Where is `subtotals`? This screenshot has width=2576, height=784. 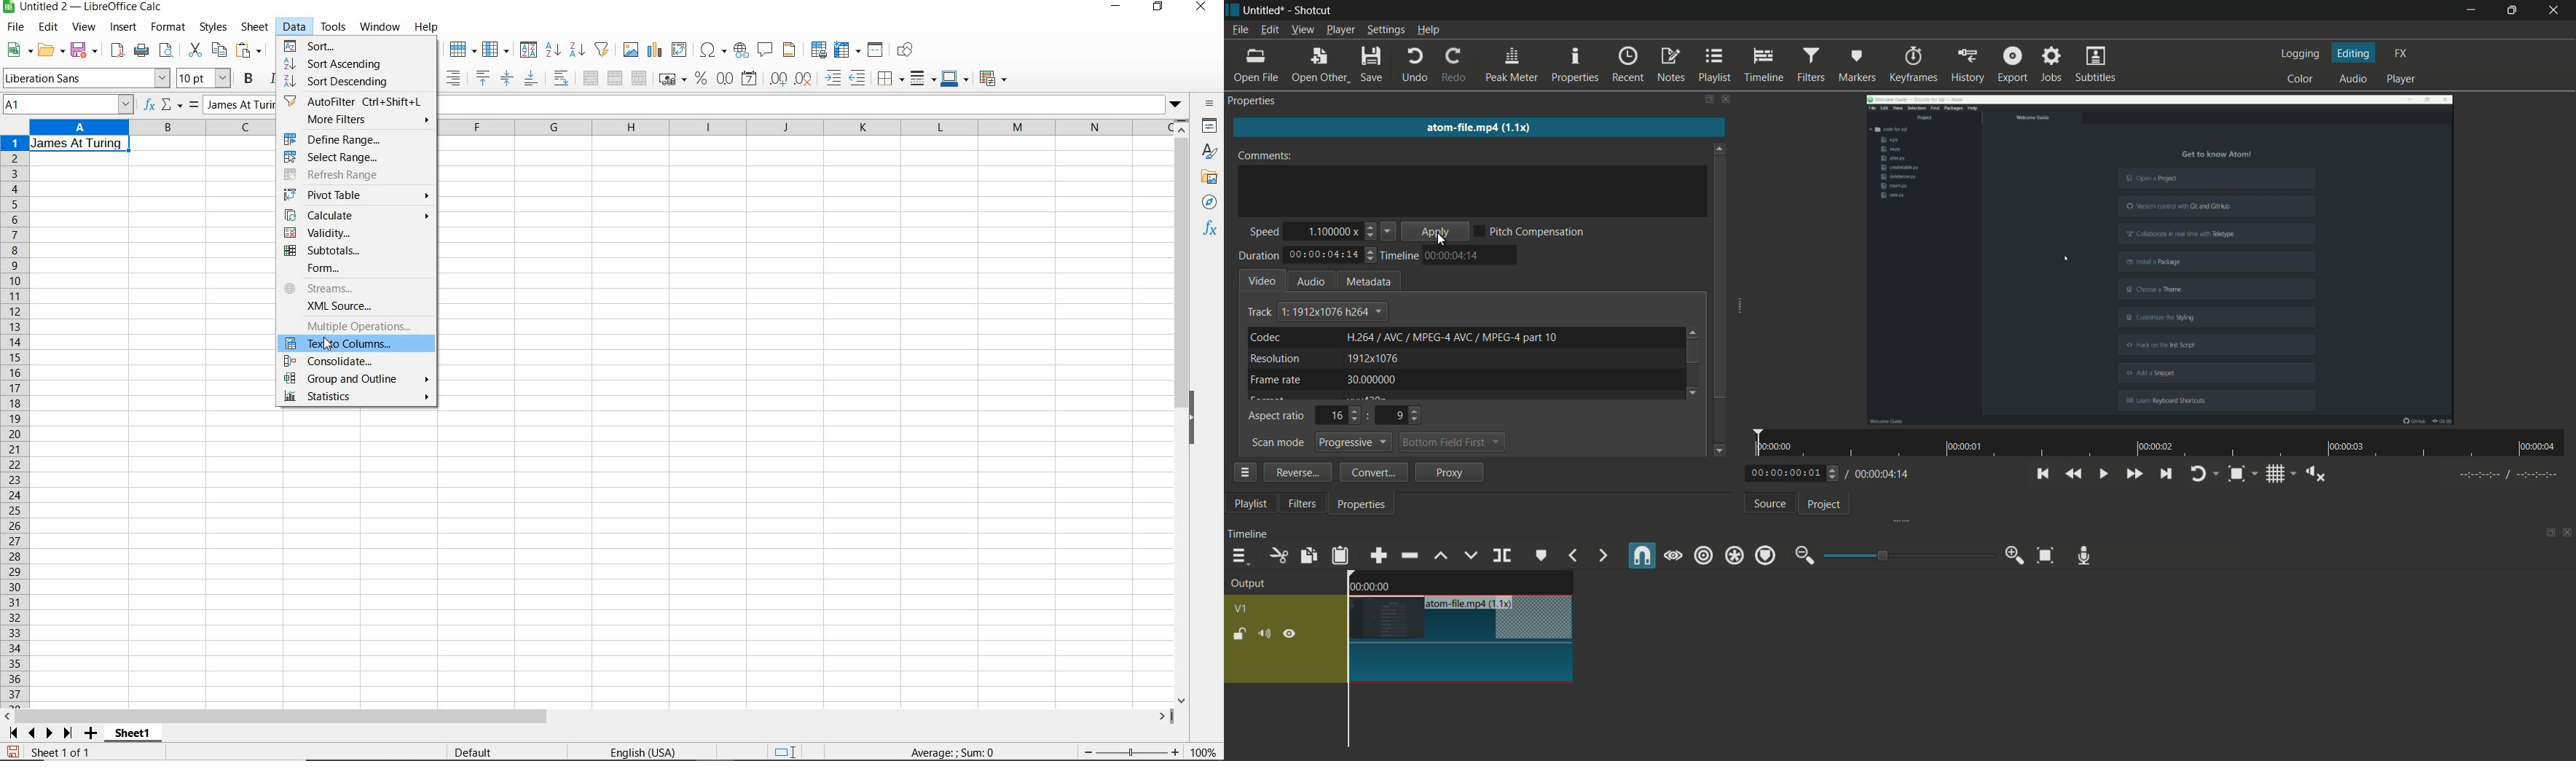
subtotals is located at coordinates (357, 251).